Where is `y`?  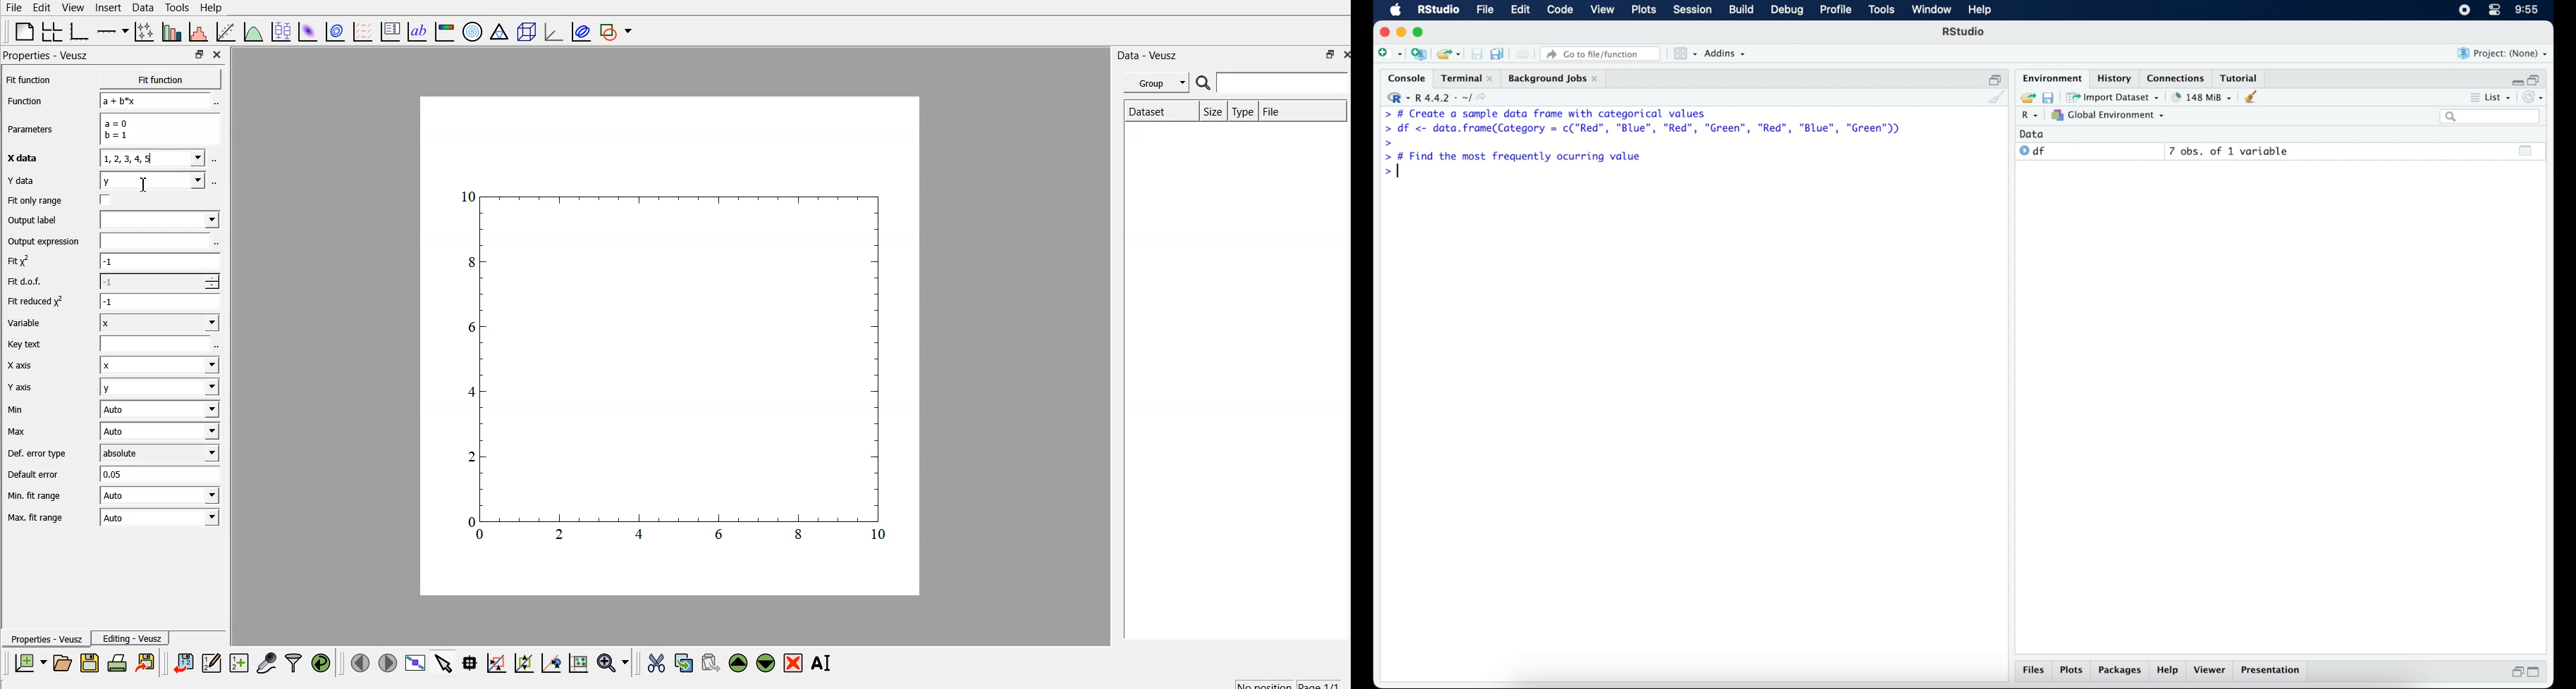
y is located at coordinates (161, 387).